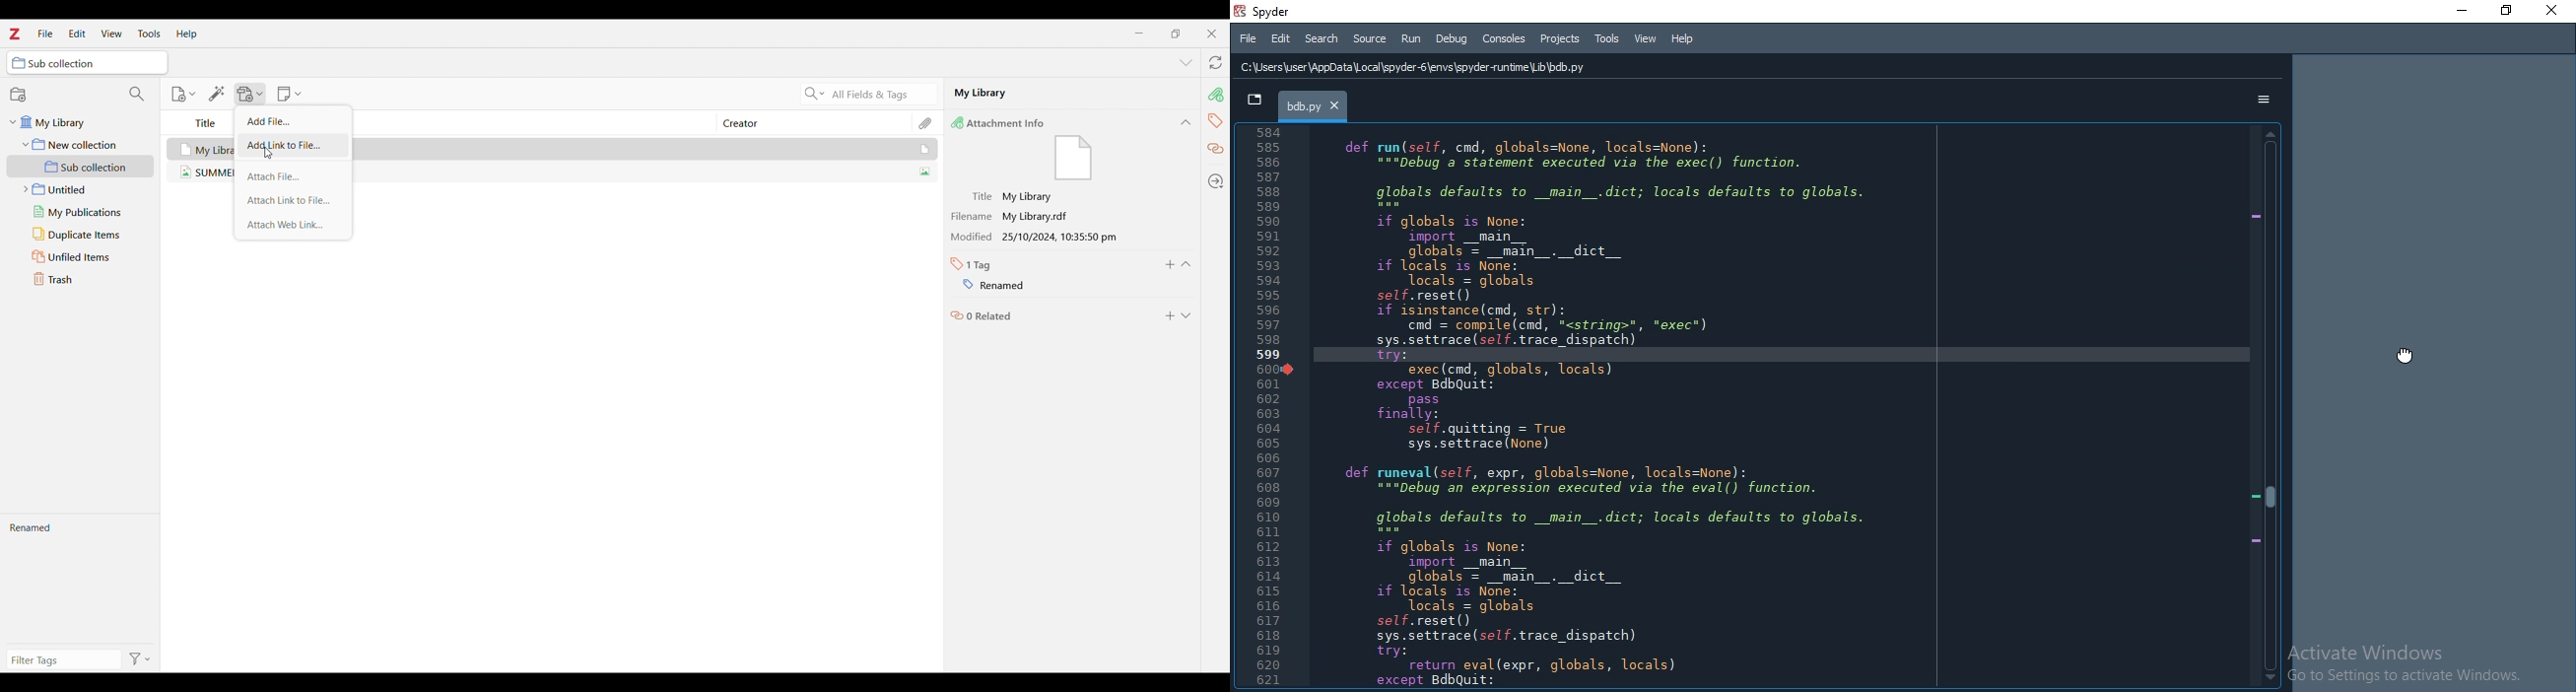  I want to click on Add, so click(1170, 316).